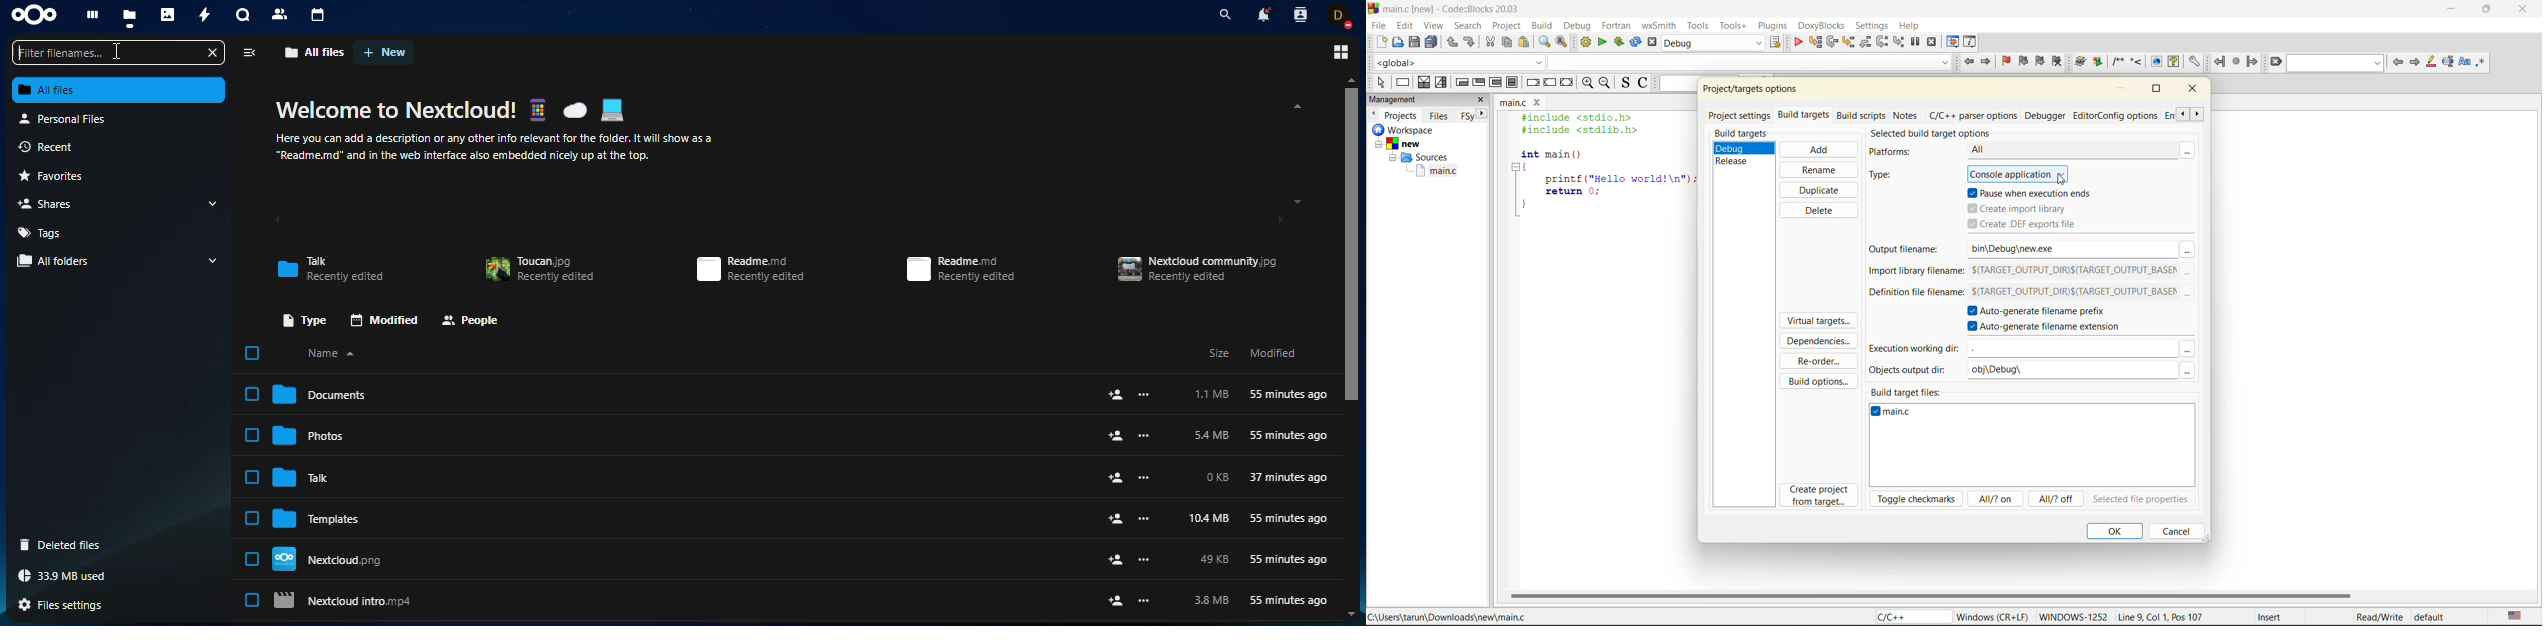  Describe the element at coordinates (1912, 26) in the screenshot. I see `help` at that location.